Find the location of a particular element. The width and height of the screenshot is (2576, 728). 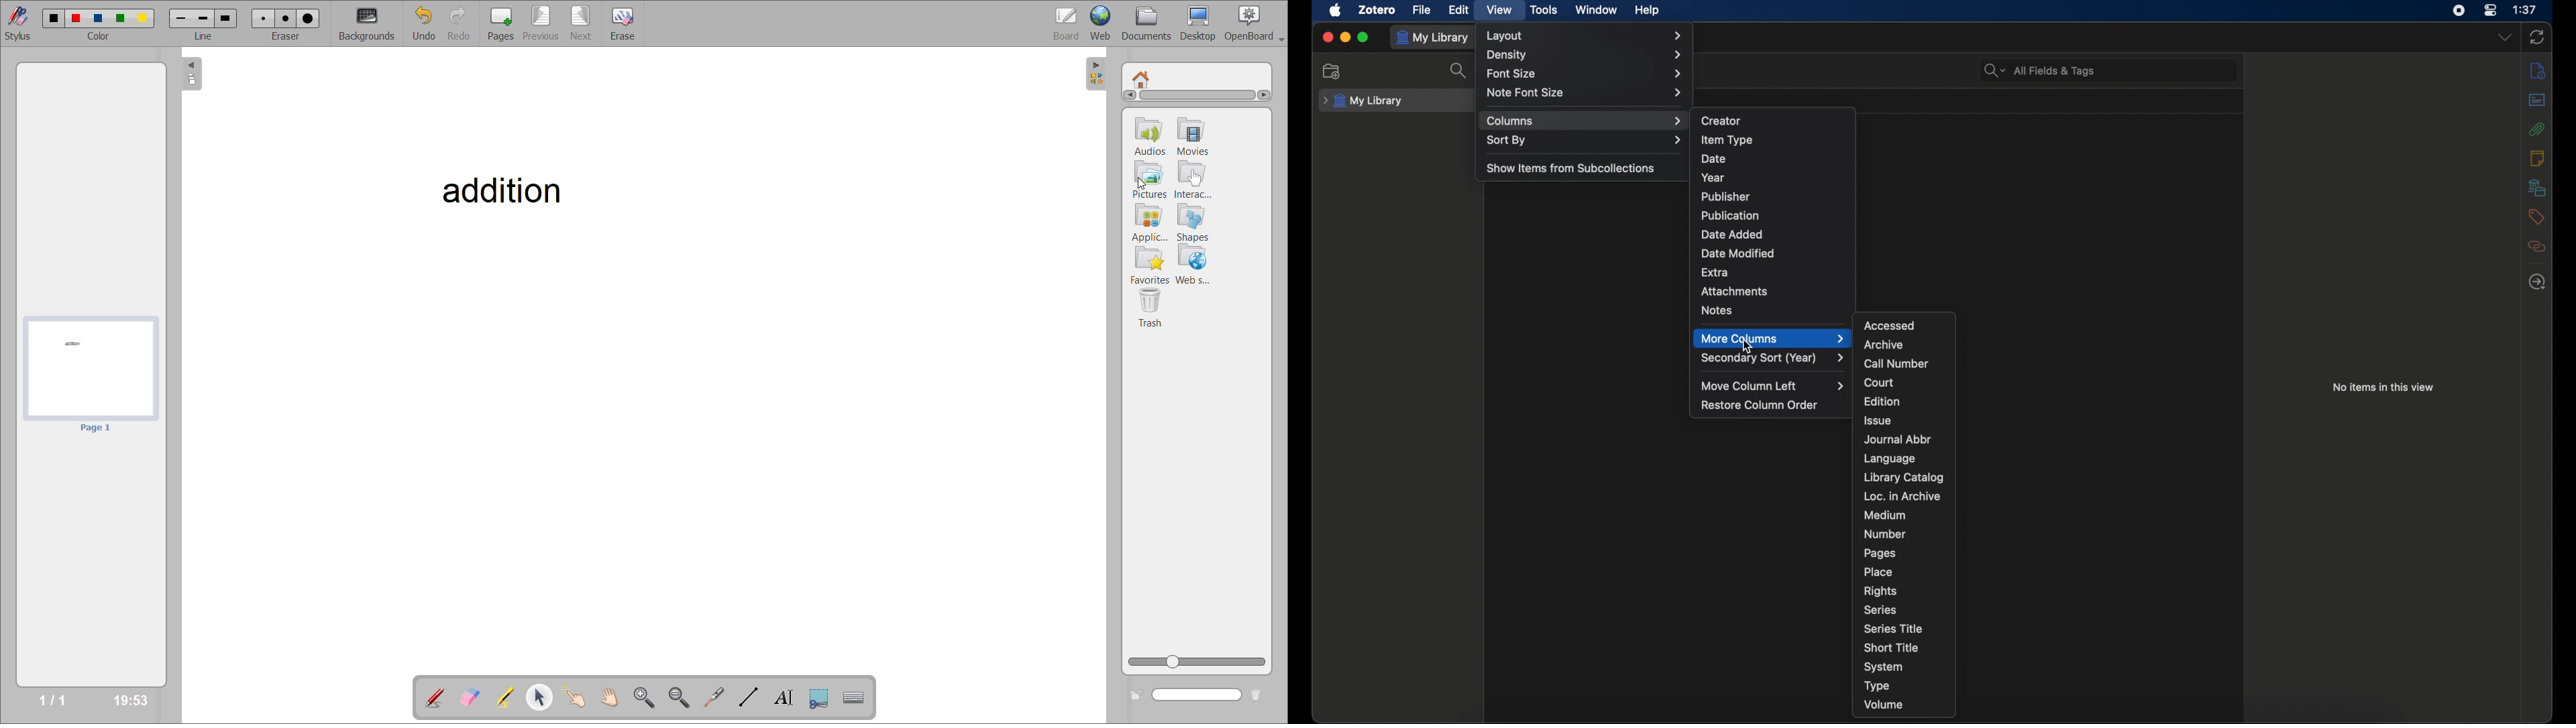

my library is located at coordinates (1363, 101).